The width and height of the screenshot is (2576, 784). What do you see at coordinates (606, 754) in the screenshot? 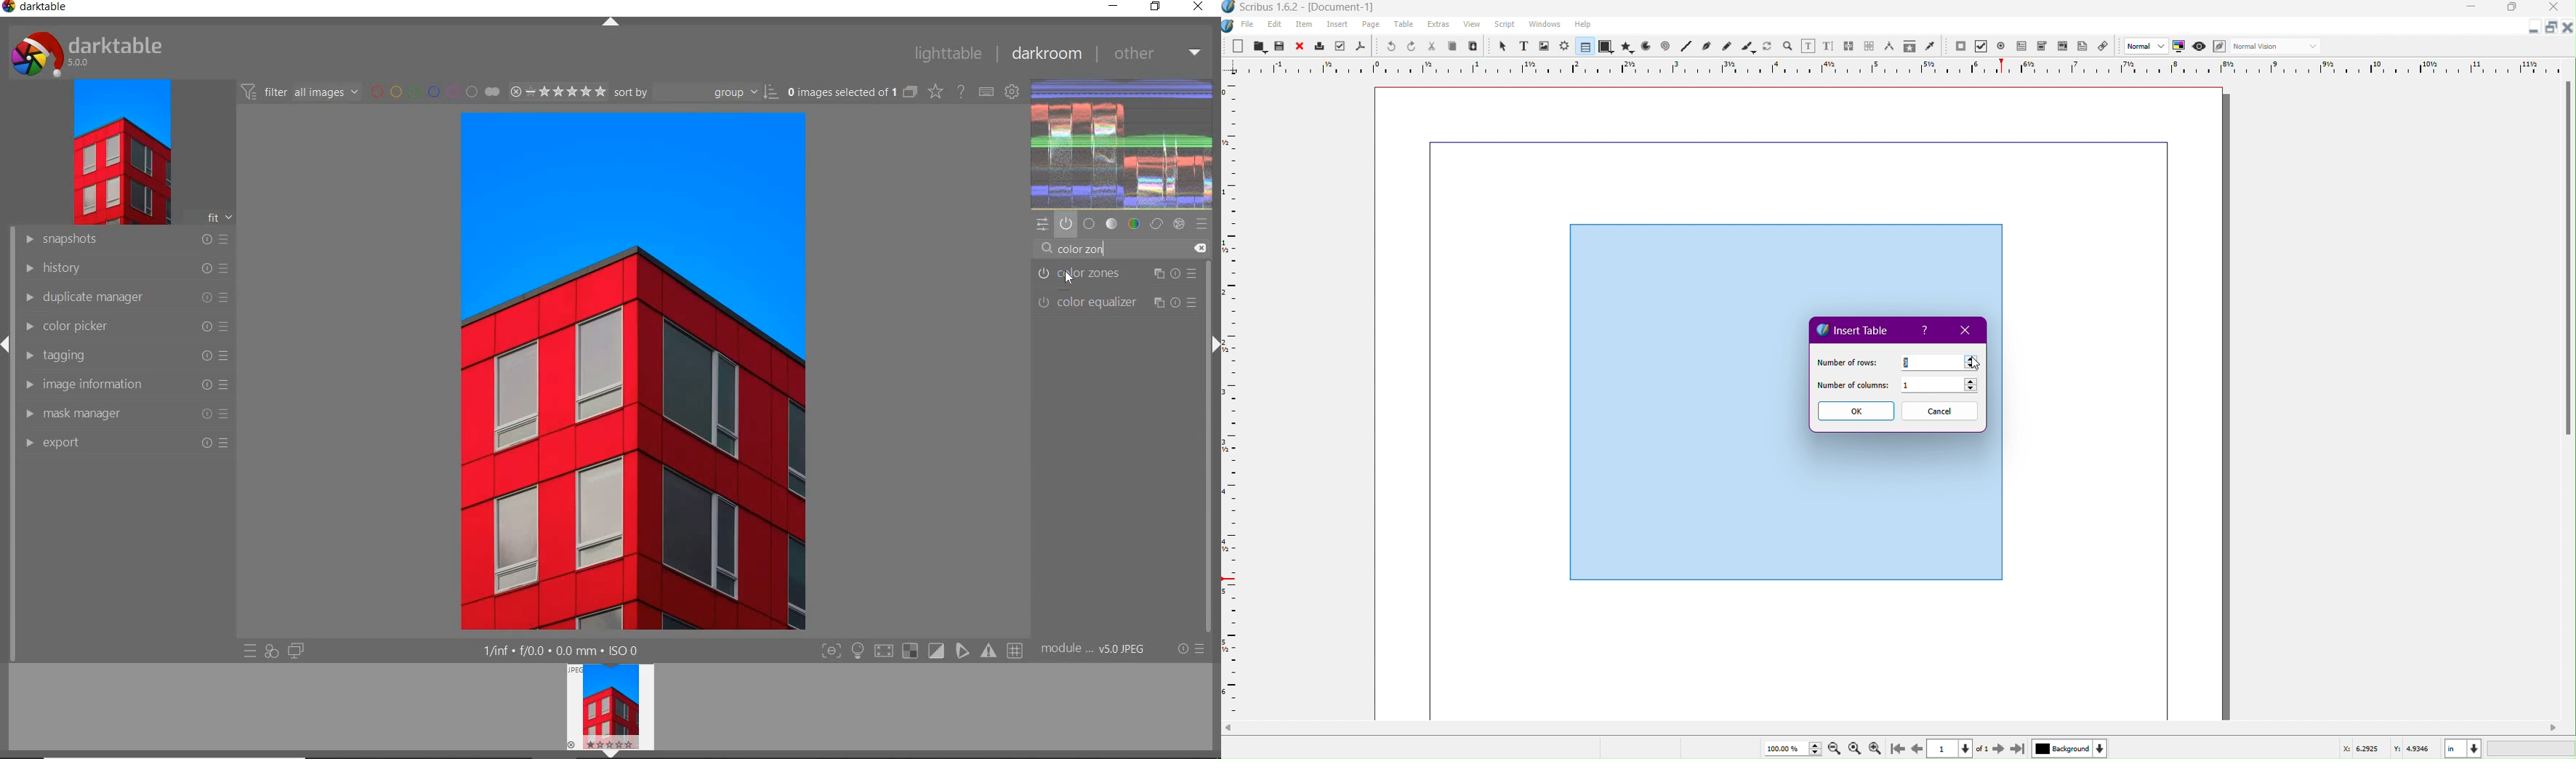
I see `expand/collapse` at bounding box center [606, 754].